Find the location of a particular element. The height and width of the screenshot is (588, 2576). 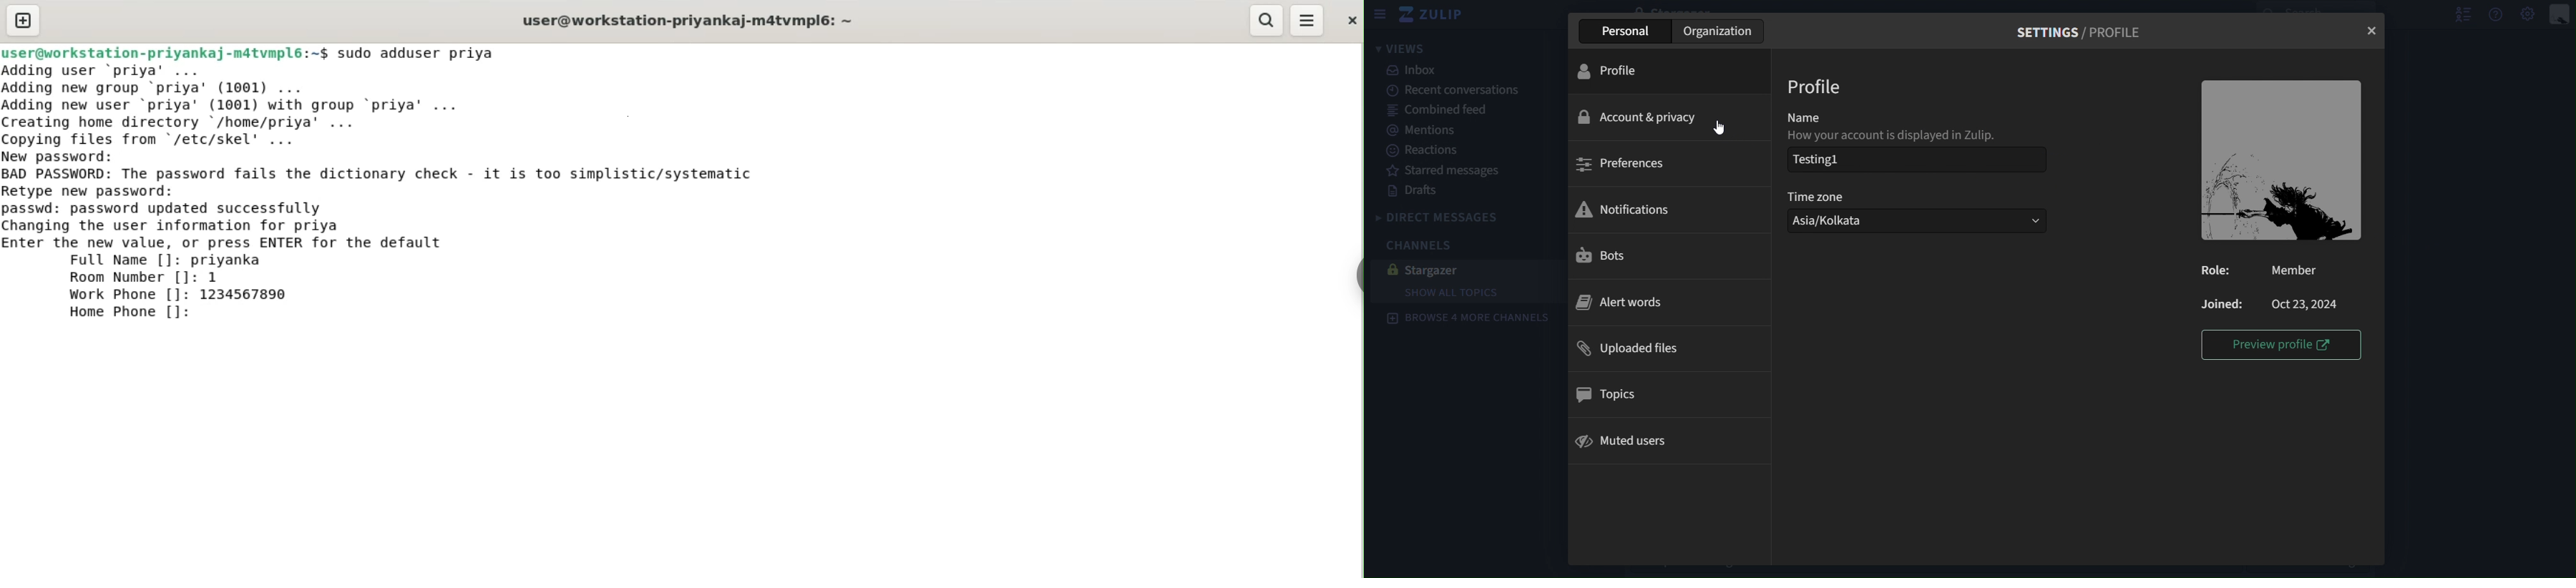

room number []: is located at coordinates (130, 279).